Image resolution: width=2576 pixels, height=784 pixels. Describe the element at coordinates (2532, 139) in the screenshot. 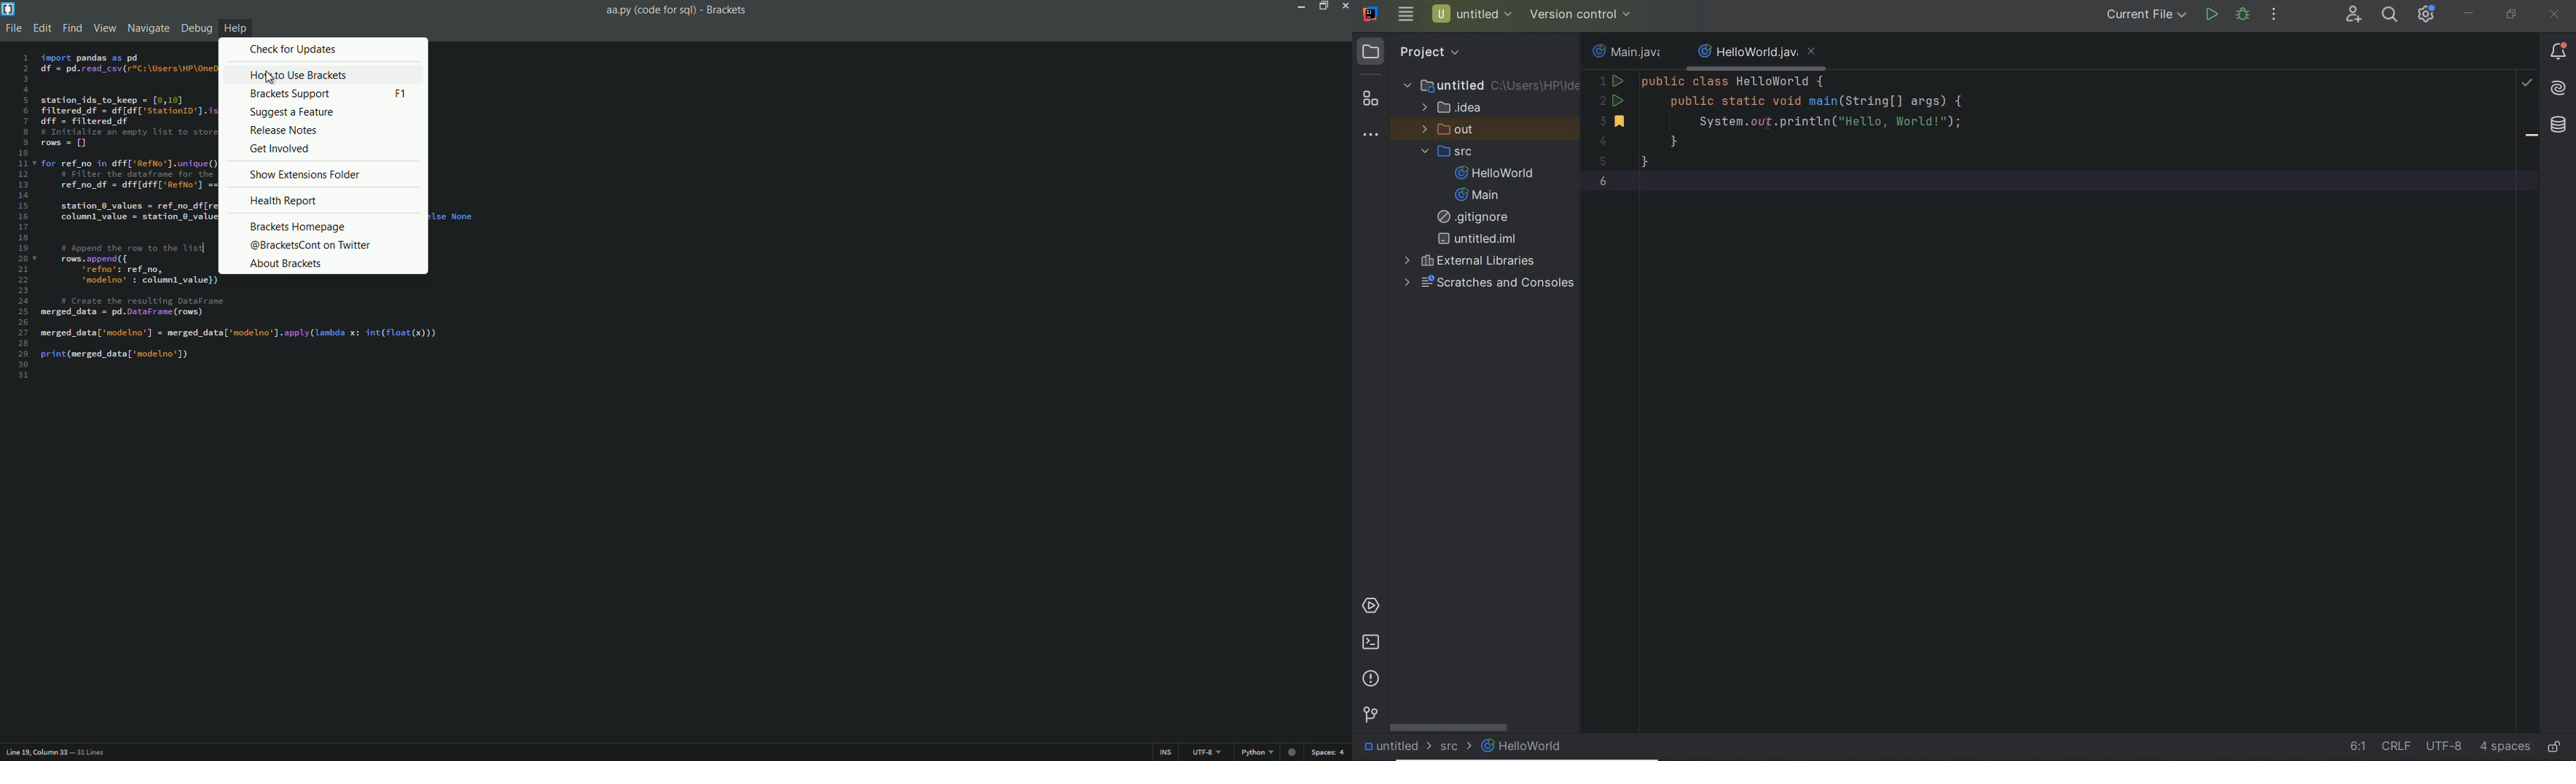

I see `F11 to toggle` at that location.